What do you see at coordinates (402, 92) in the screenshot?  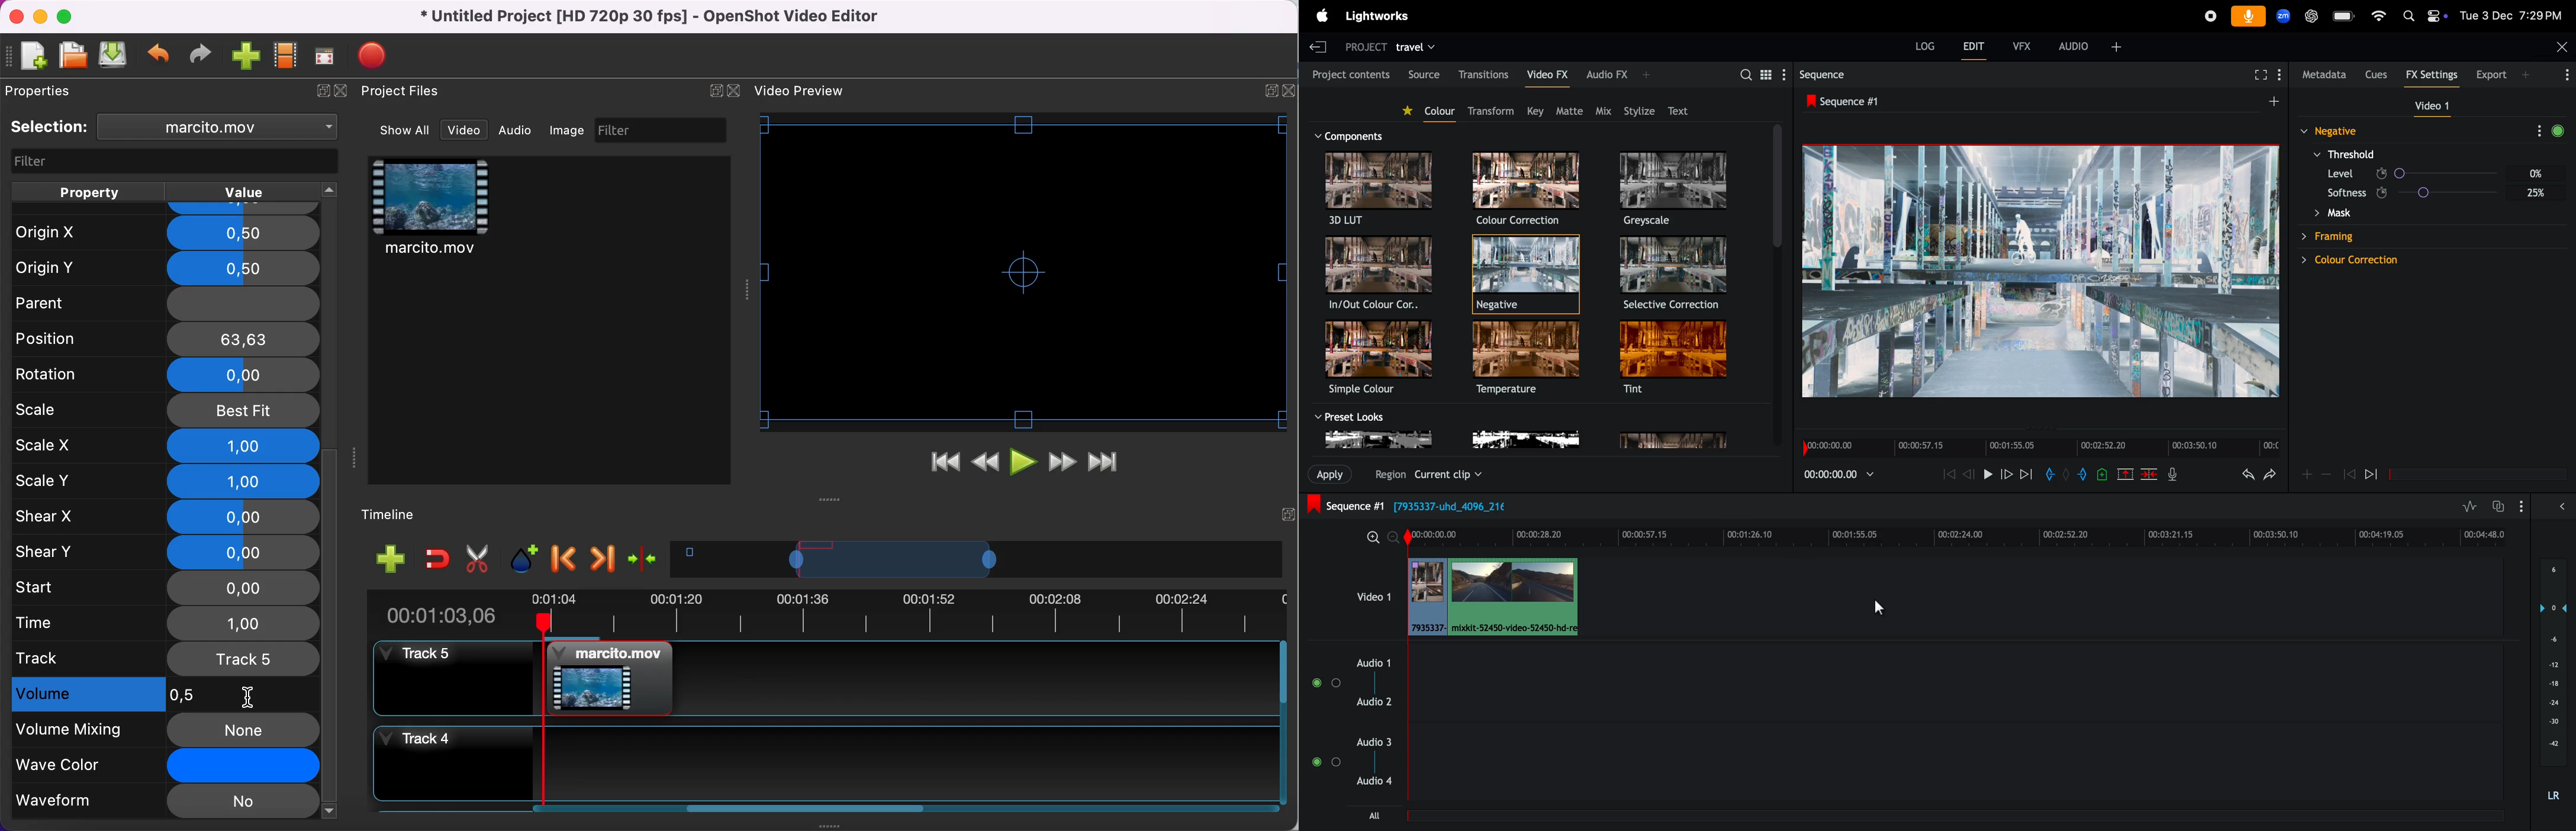 I see `project files` at bounding box center [402, 92].